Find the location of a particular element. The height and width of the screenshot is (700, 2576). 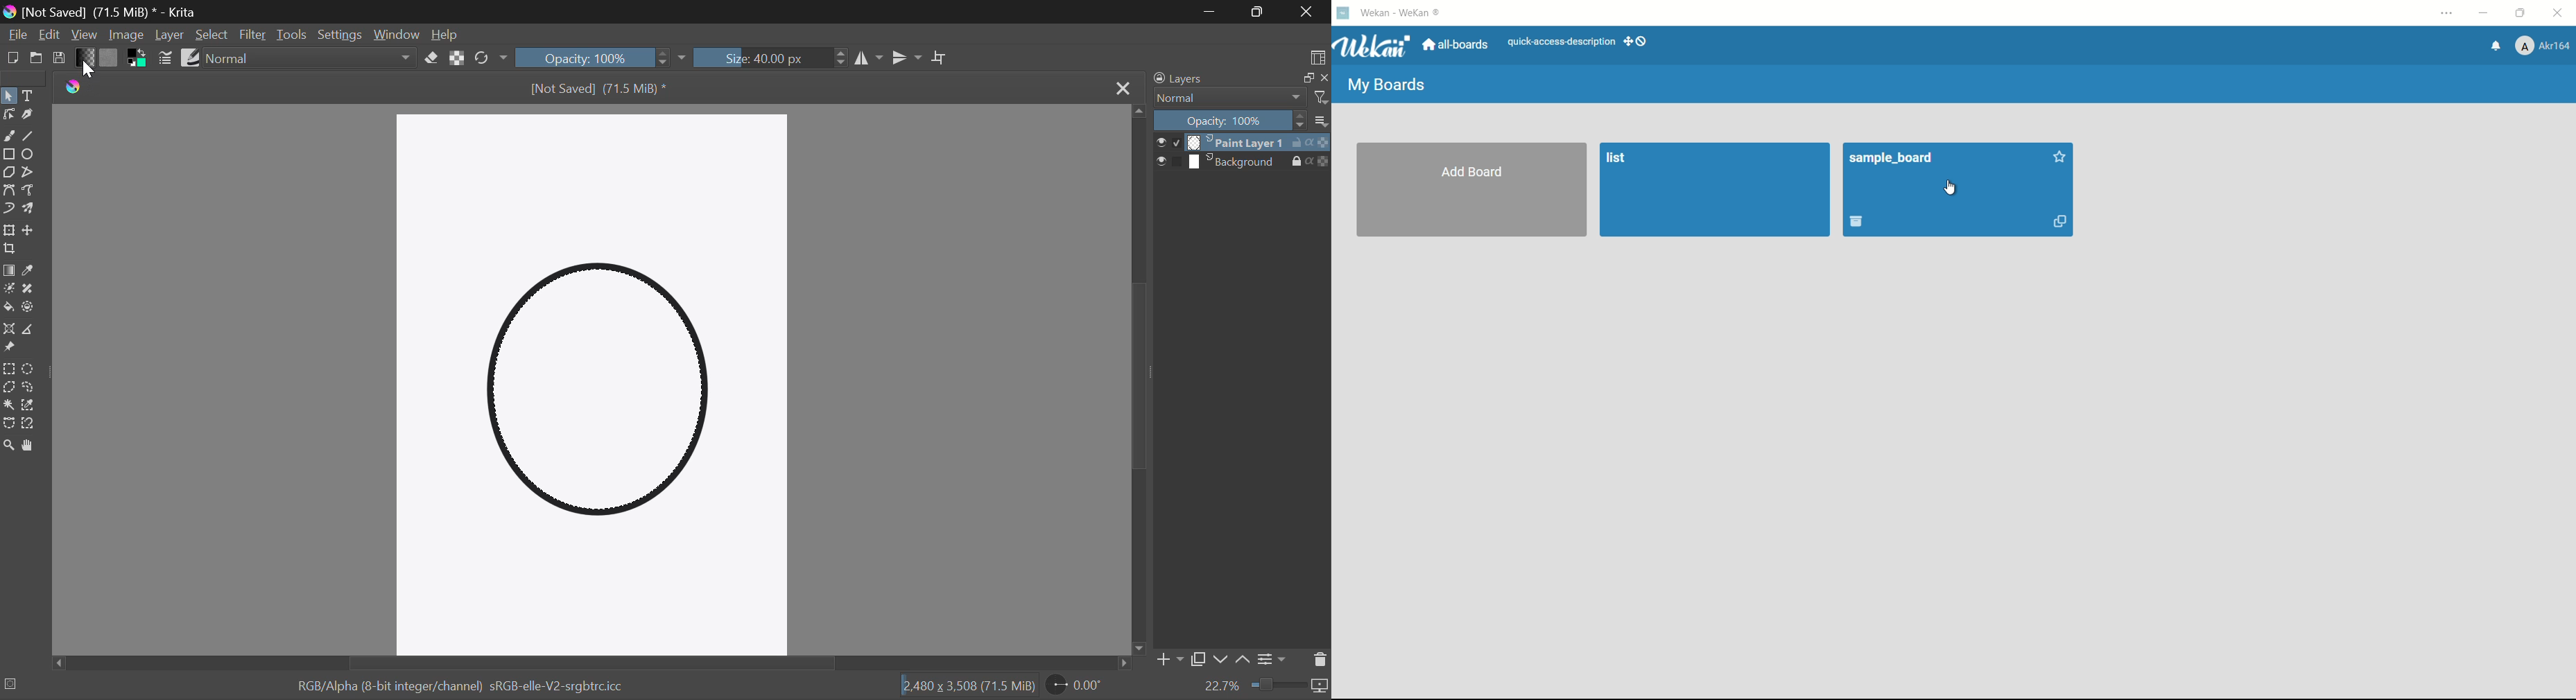

Scroll Bar is located at coordinates (592, 665).